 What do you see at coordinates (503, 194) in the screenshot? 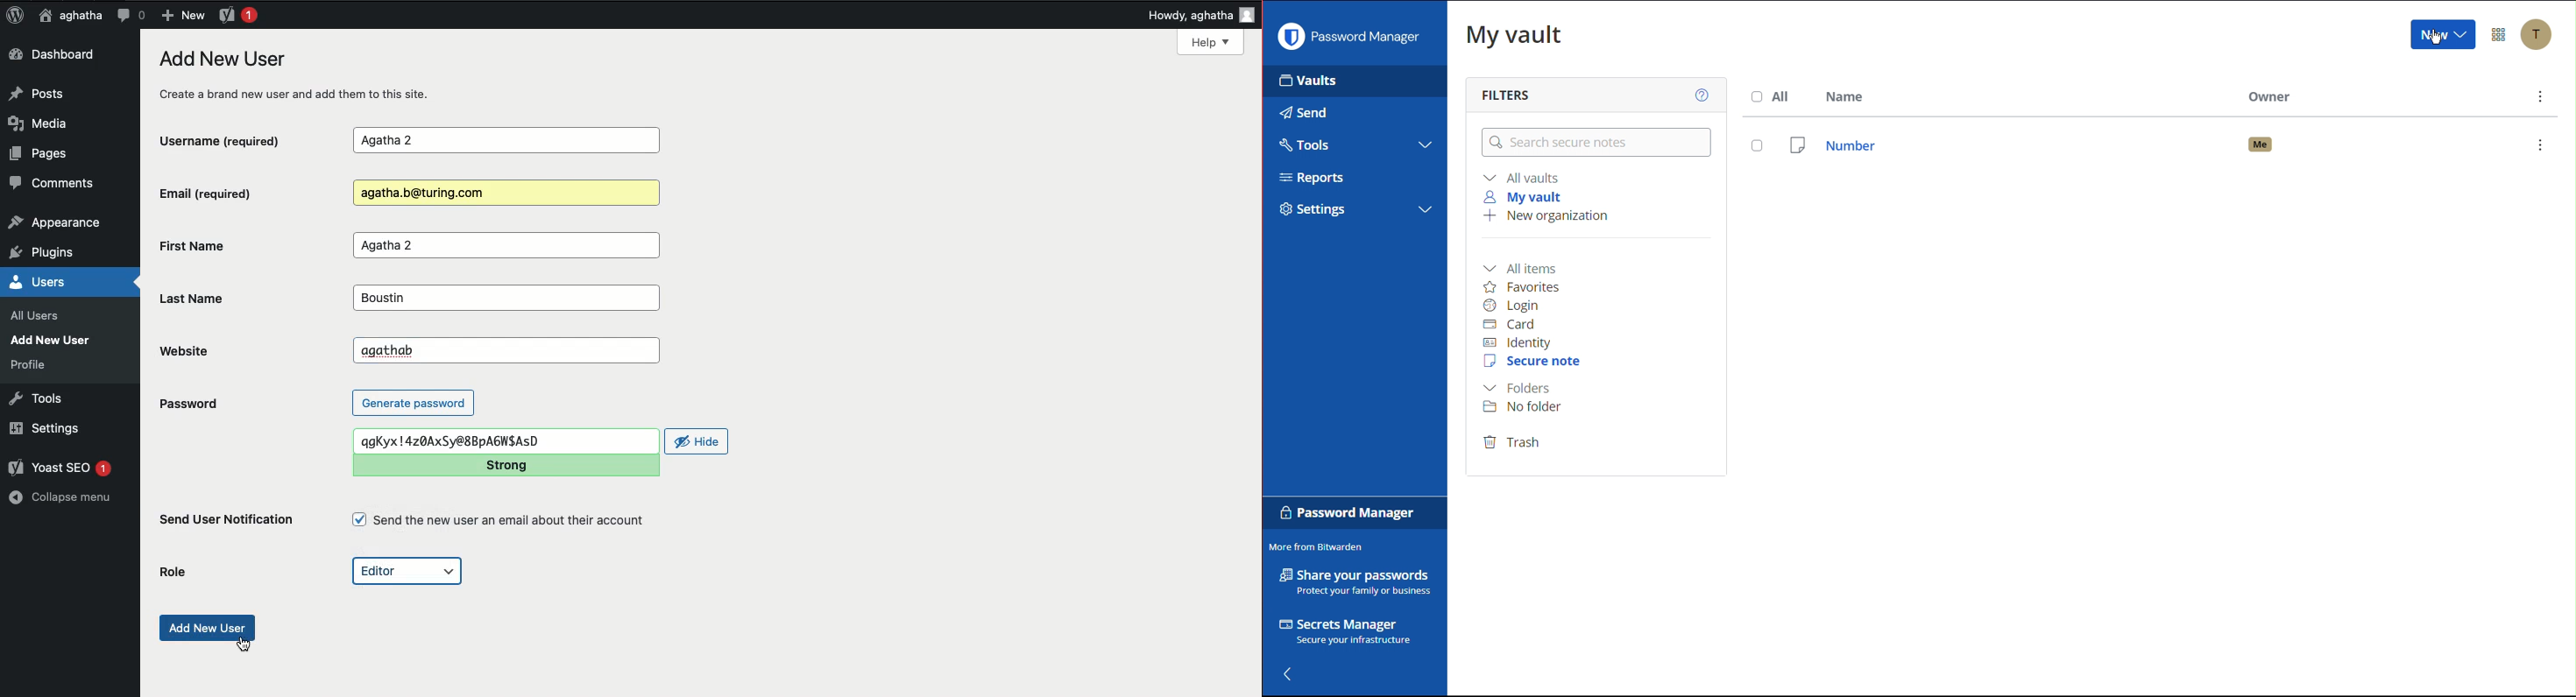
I see `Agatha.b@turing.com` at bounding box center [503, 194].